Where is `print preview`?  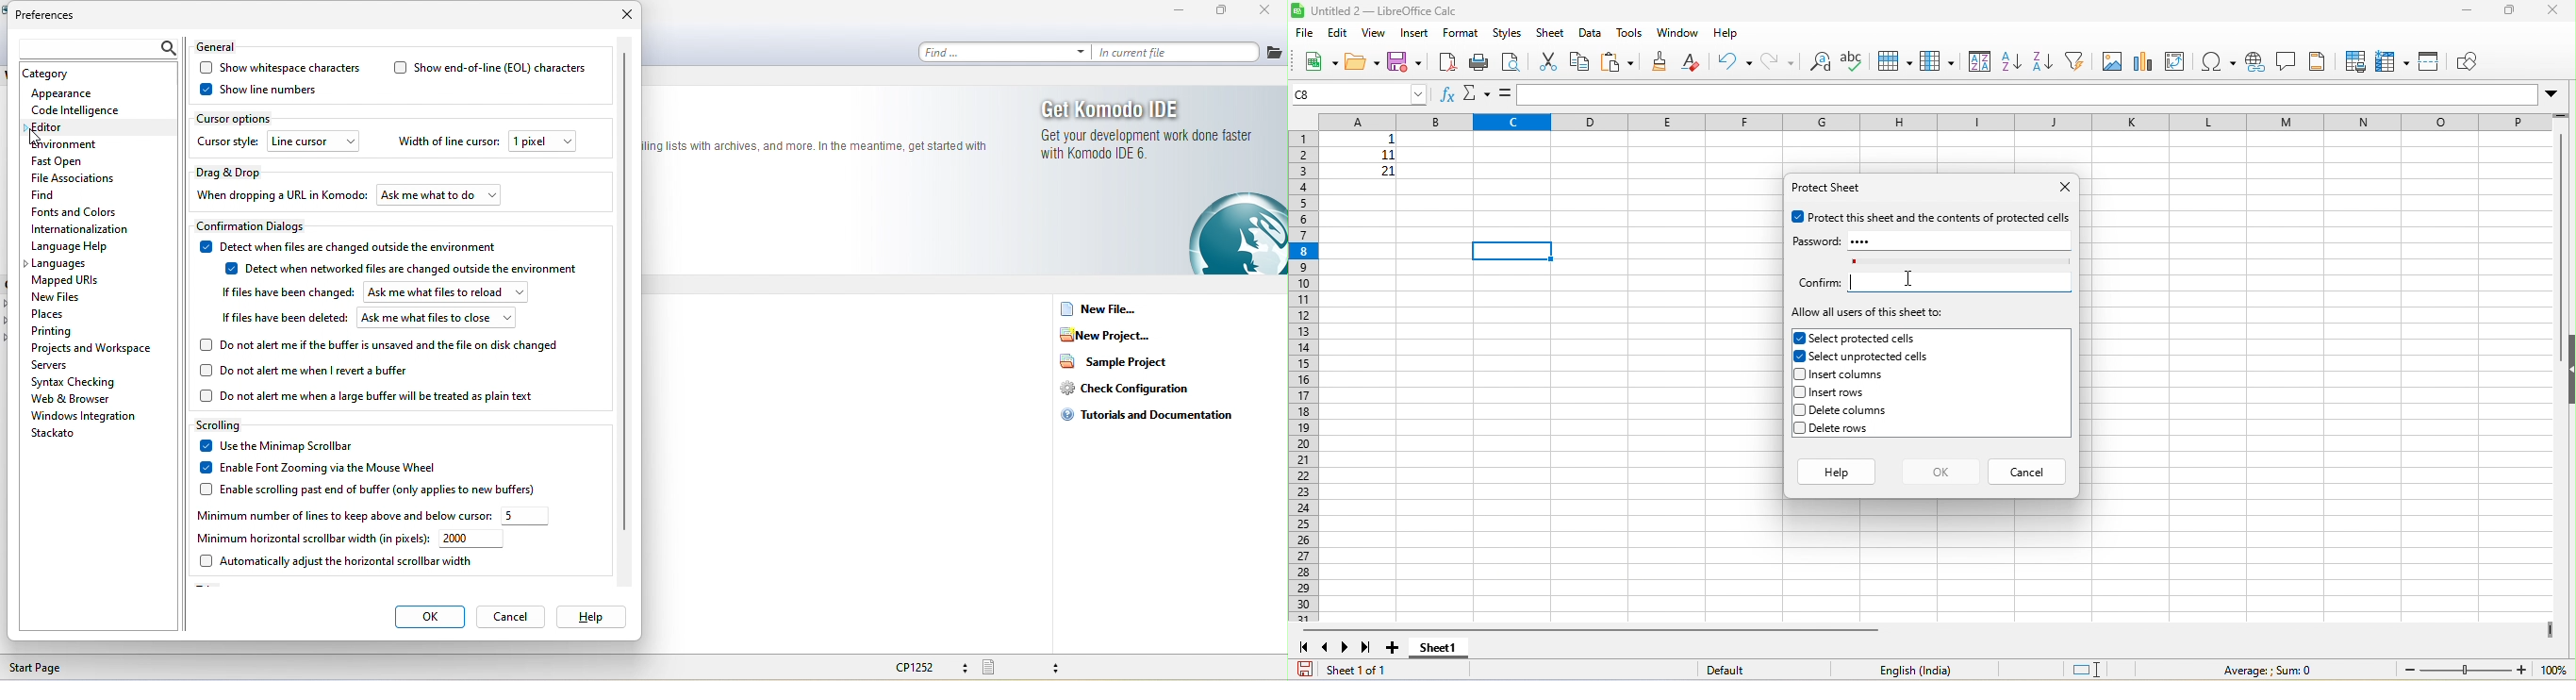 print preview is located at coordinates (1511, 61).